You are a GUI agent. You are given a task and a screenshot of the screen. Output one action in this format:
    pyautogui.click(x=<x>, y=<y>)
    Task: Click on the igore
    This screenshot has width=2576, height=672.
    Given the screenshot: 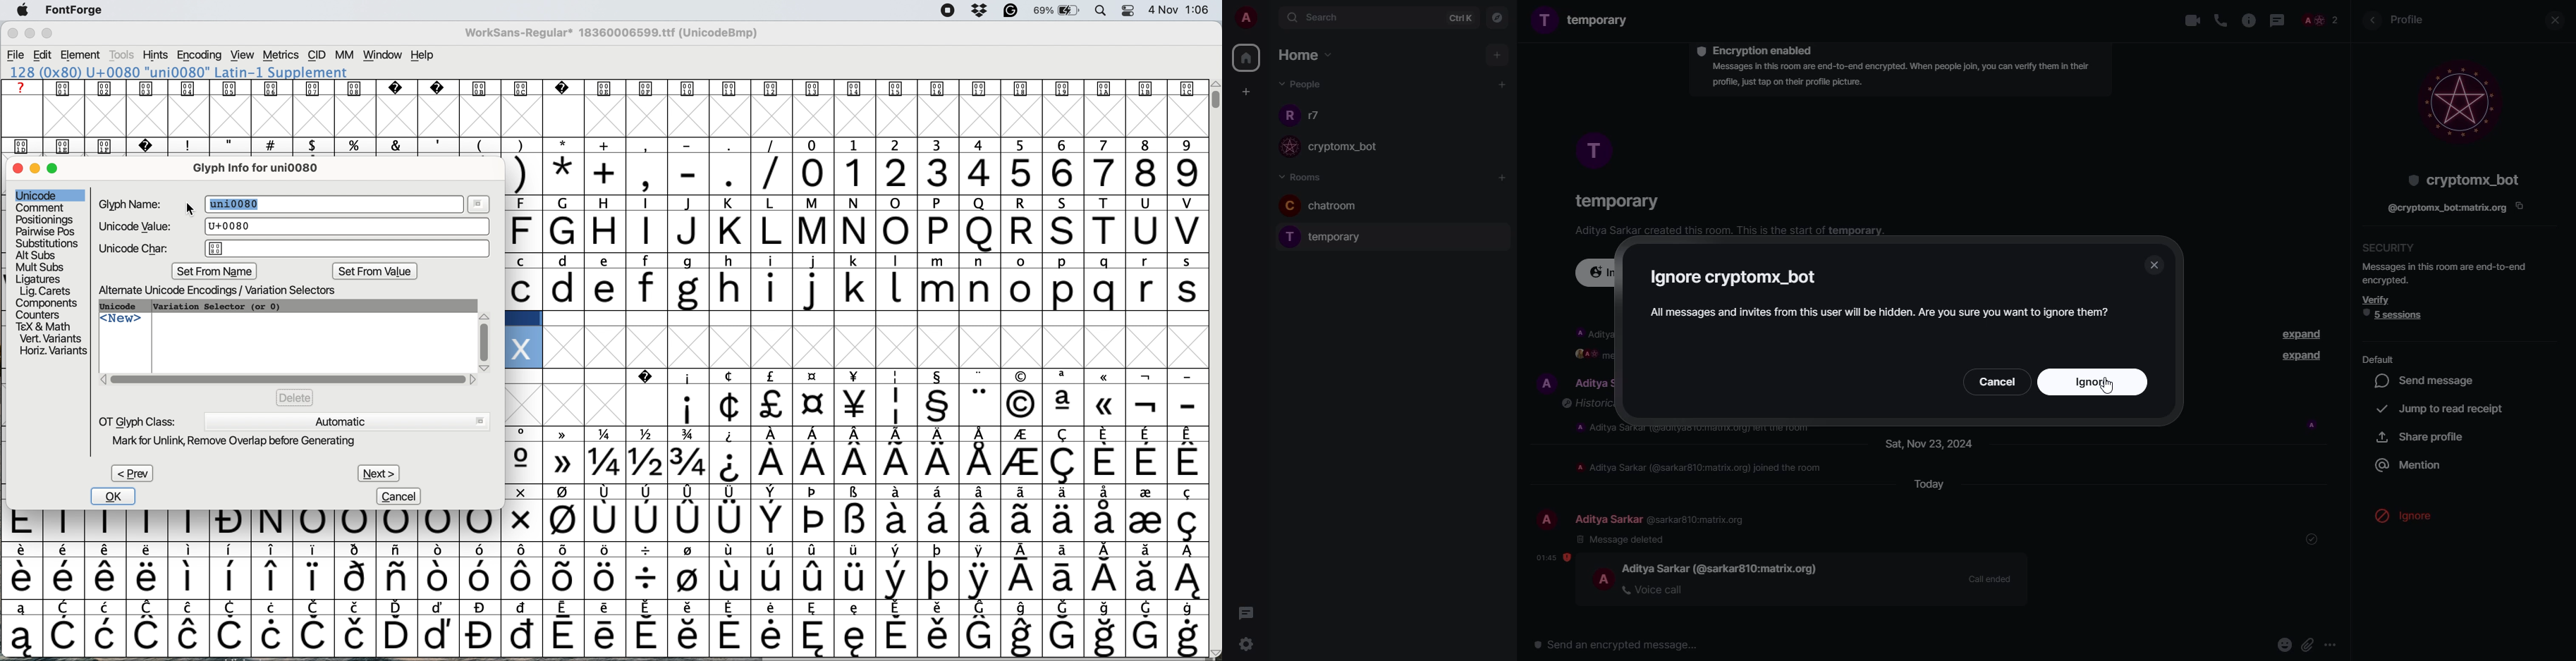 What is the action you would take?
    pyautogui.click(x=1739, y=277)
    